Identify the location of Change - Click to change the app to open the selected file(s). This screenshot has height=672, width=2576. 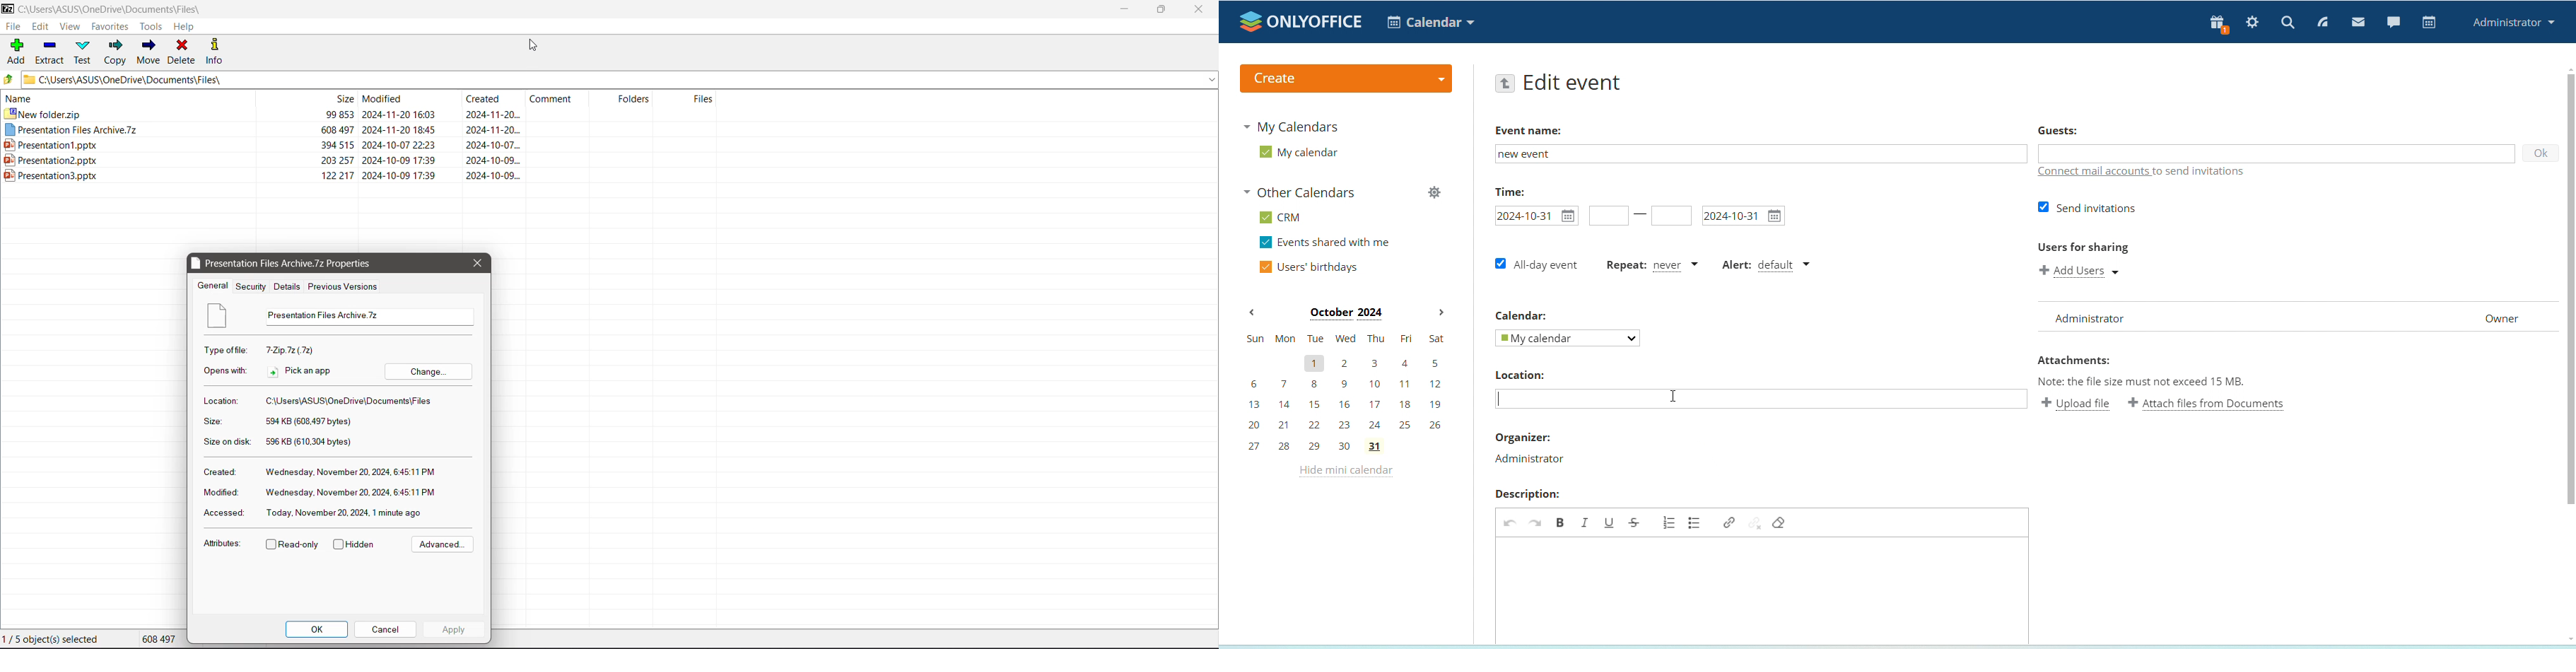
(432, 371).